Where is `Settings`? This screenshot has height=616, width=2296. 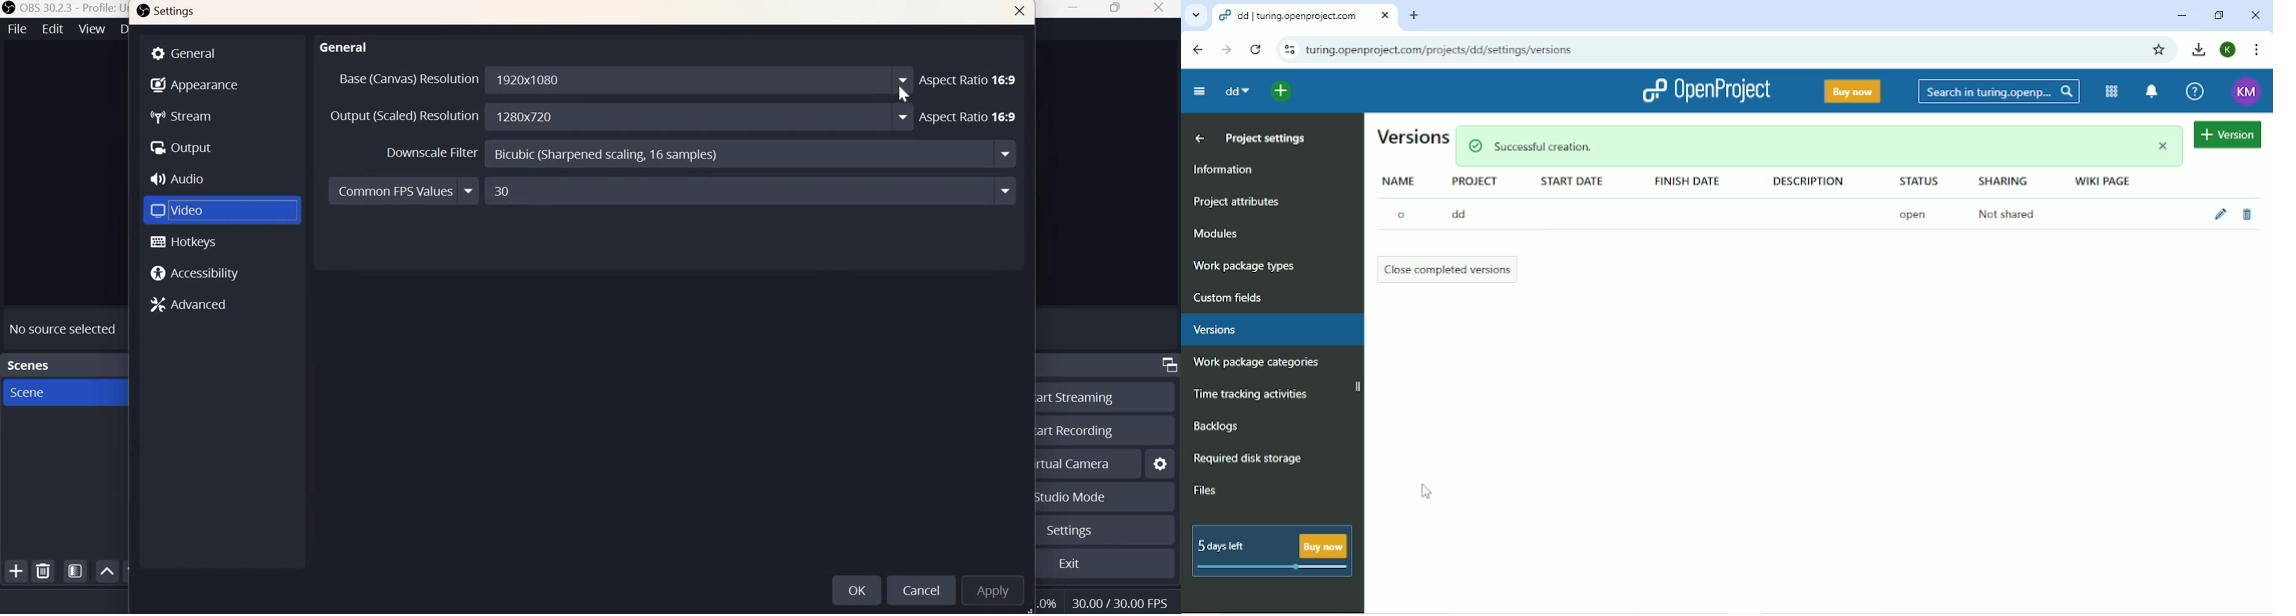
Settings is located at coordinates (167, 13).